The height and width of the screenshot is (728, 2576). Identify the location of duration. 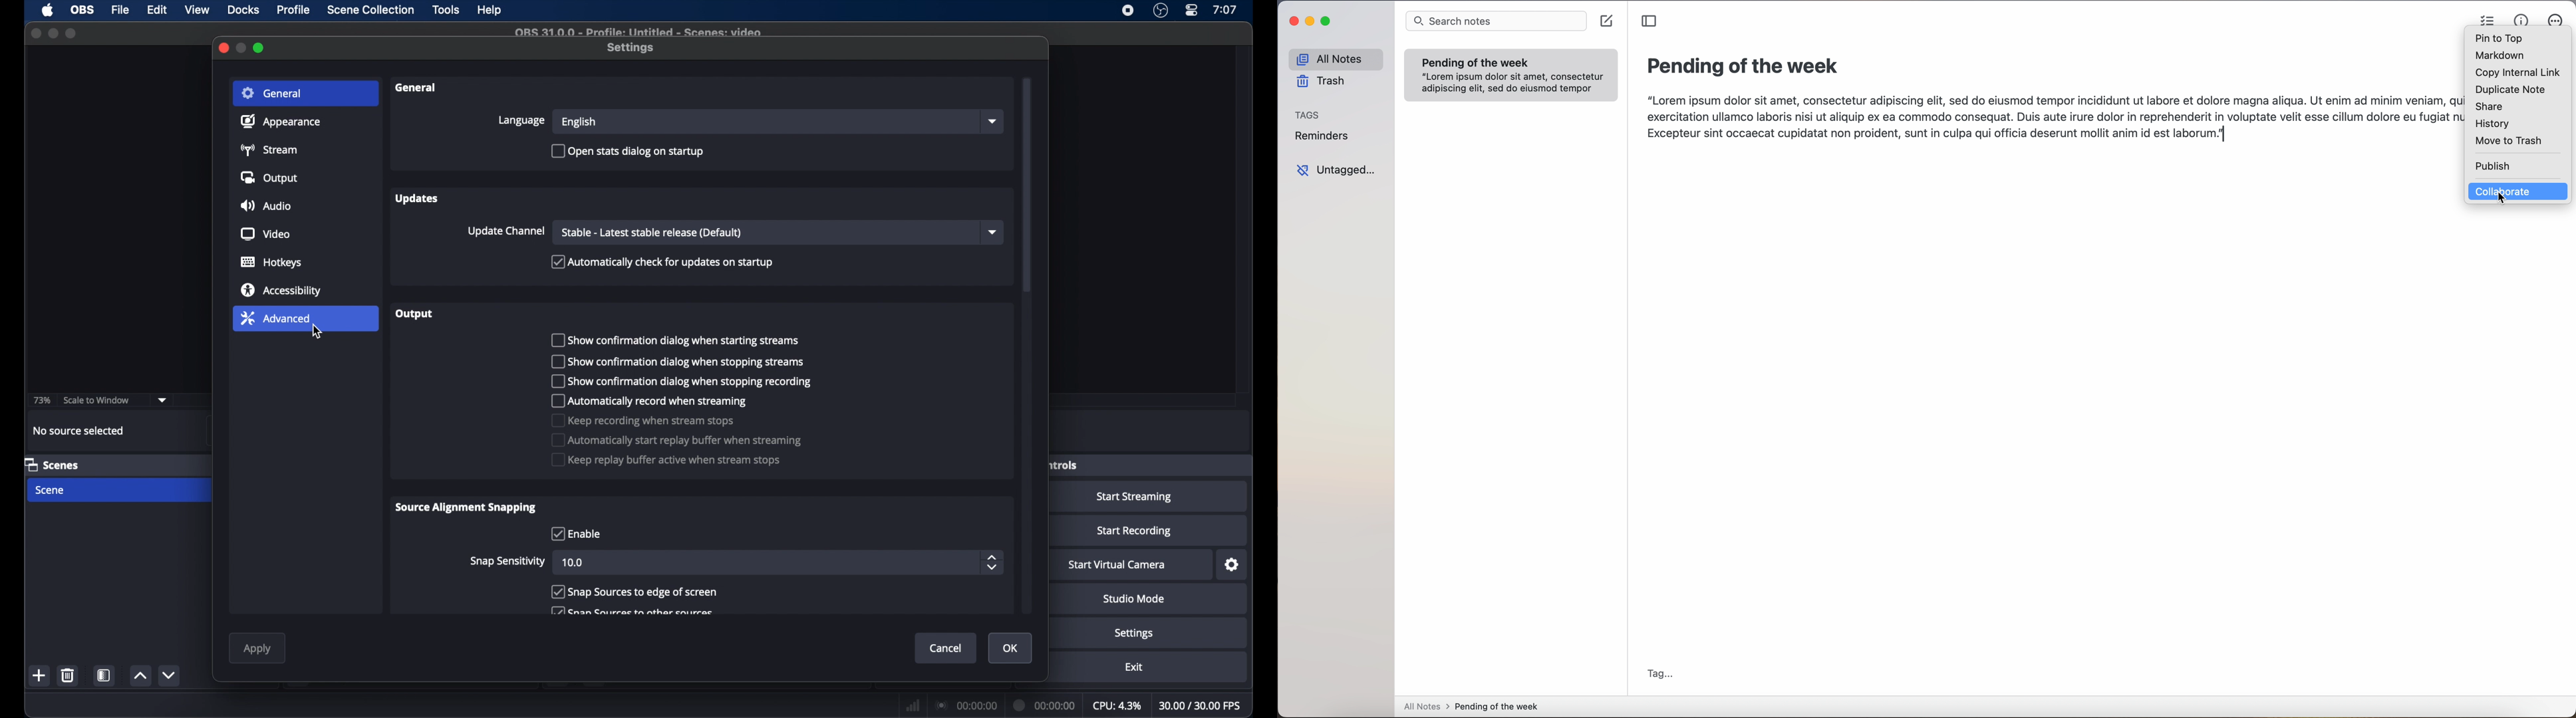
(1046, 704).